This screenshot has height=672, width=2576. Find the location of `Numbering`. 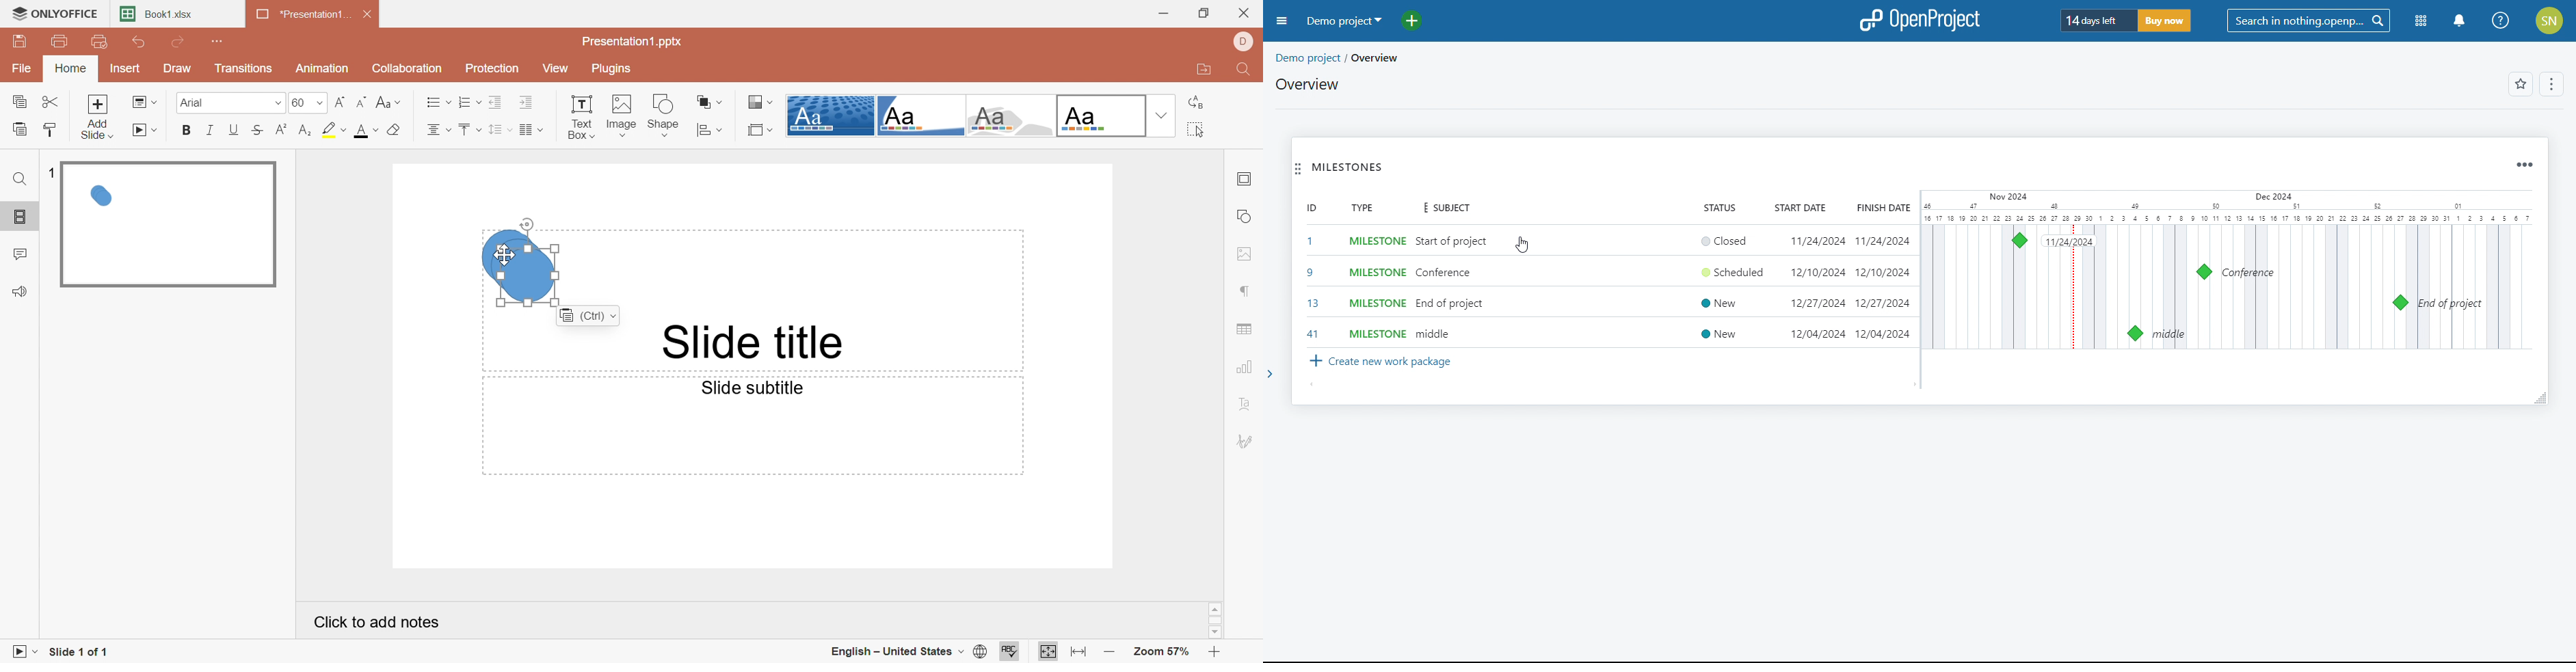

Numbering is located at coordinates (469, 101).